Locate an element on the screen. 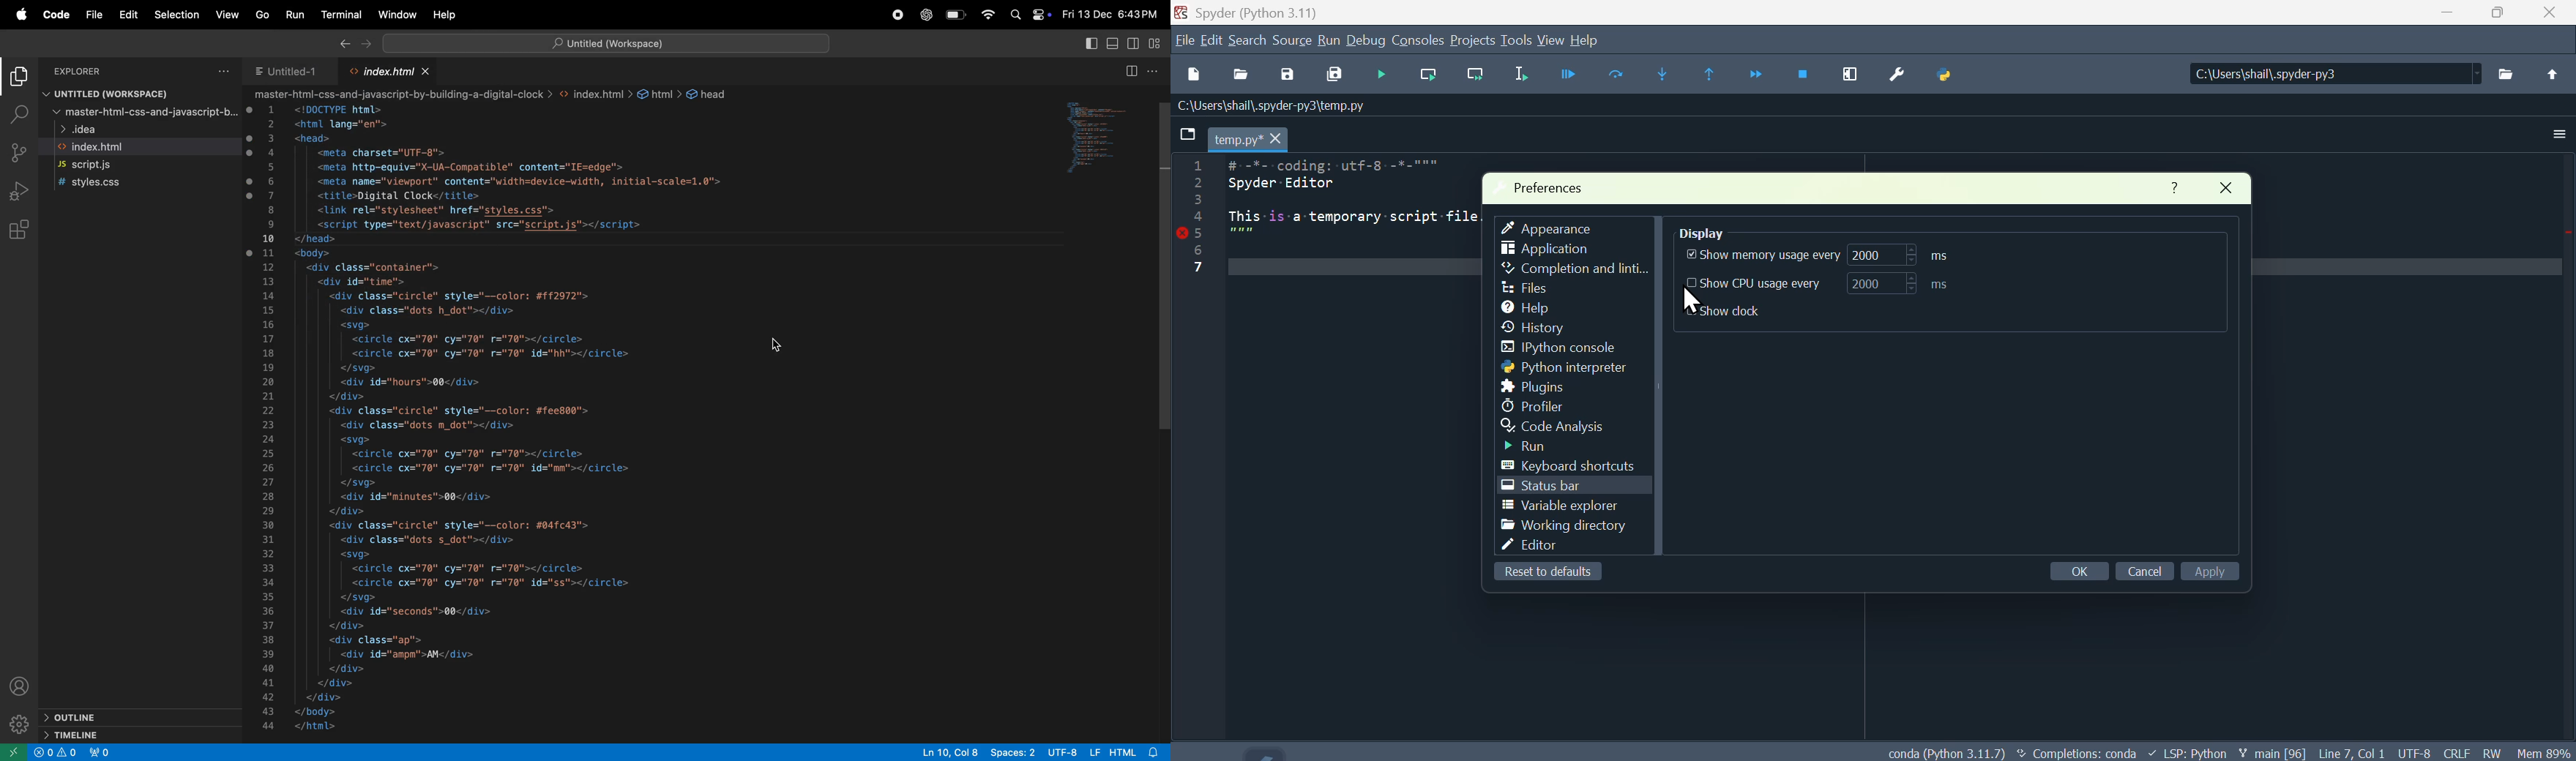 The image size is (2576, 784). Help is located at coordinates (2170, 186).